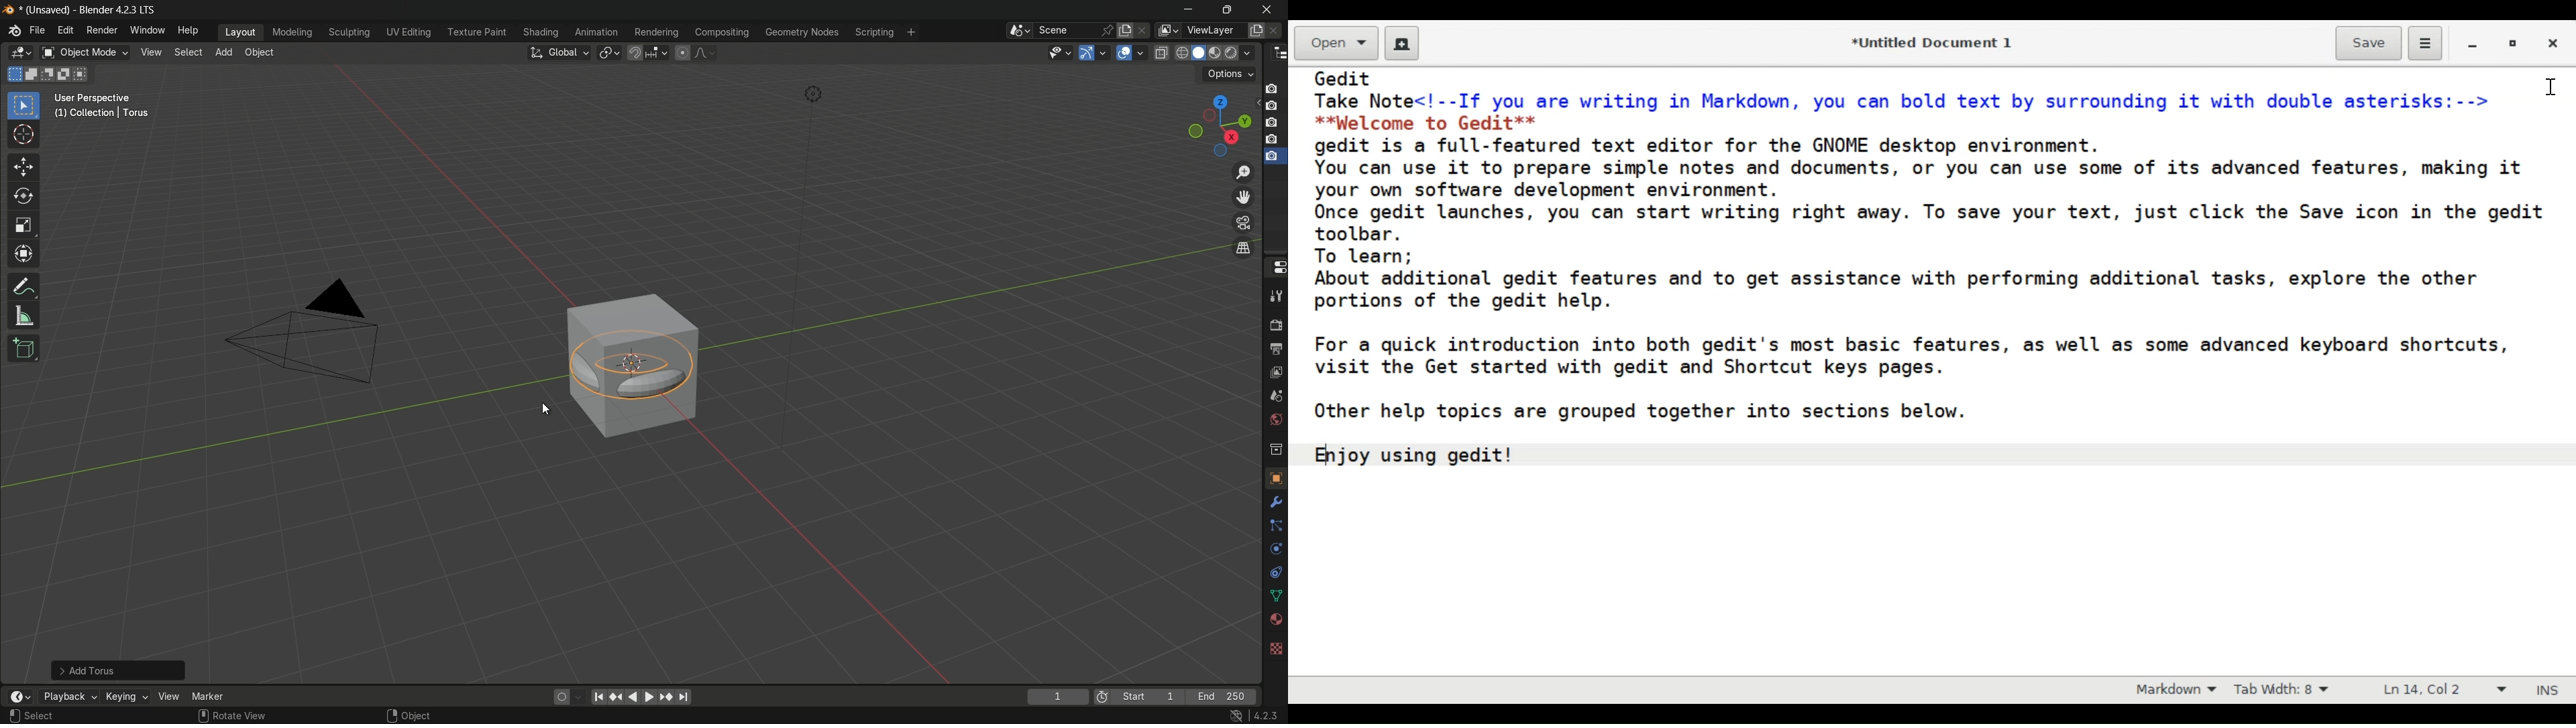 Image resolution: width=2576 pixels, height=728 pixels. What do you see at coordinates (2176, 690) in the screenshot?
I see `Highlight Mode` at bounding box center [2176, 690].